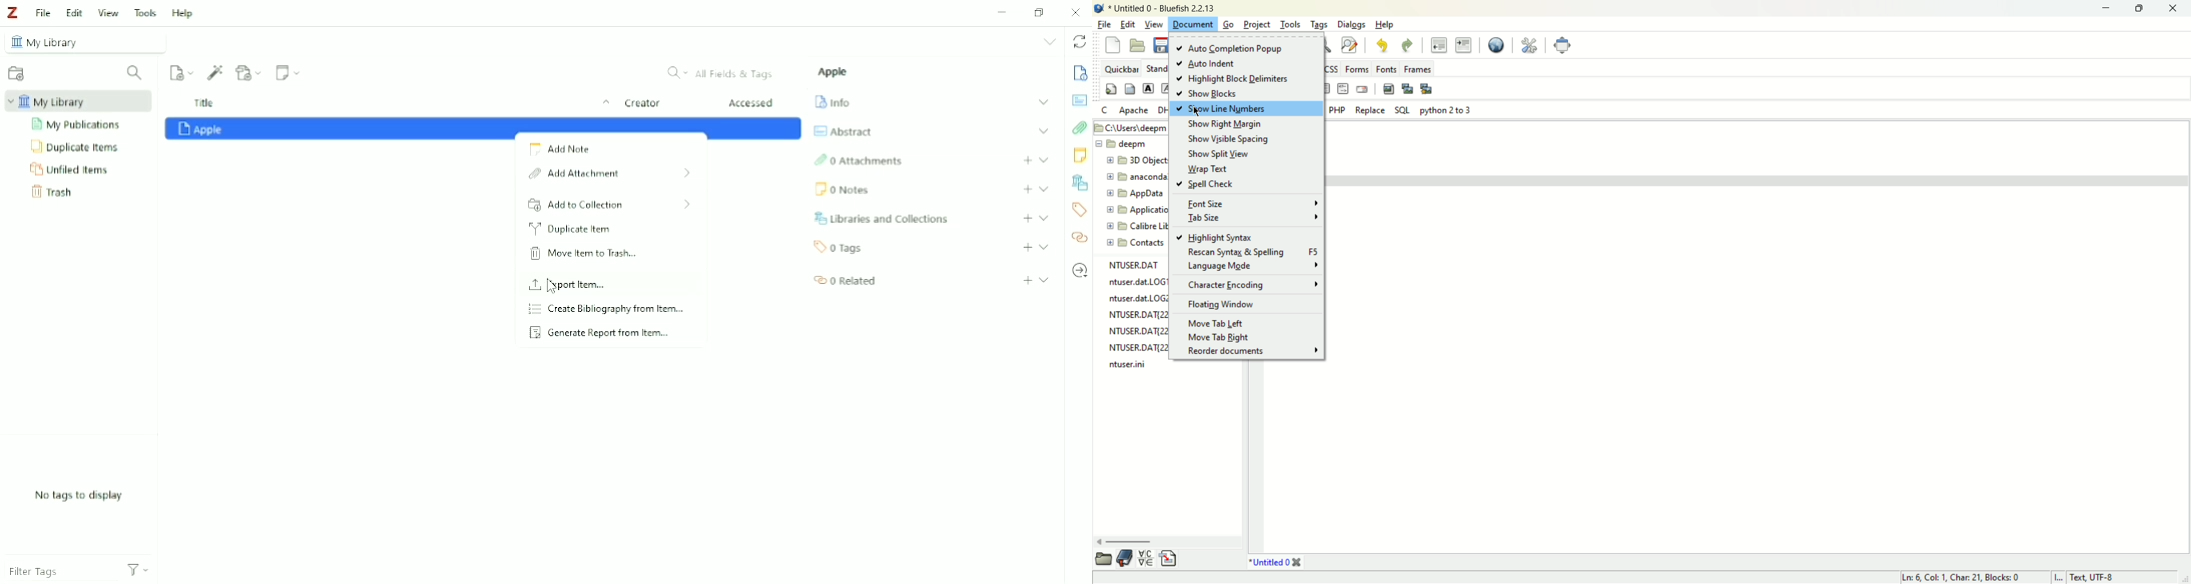  What do you see at coordinates (1130, 24) in the screenshot?
I see `edit` at bounding box center [1130, 24].